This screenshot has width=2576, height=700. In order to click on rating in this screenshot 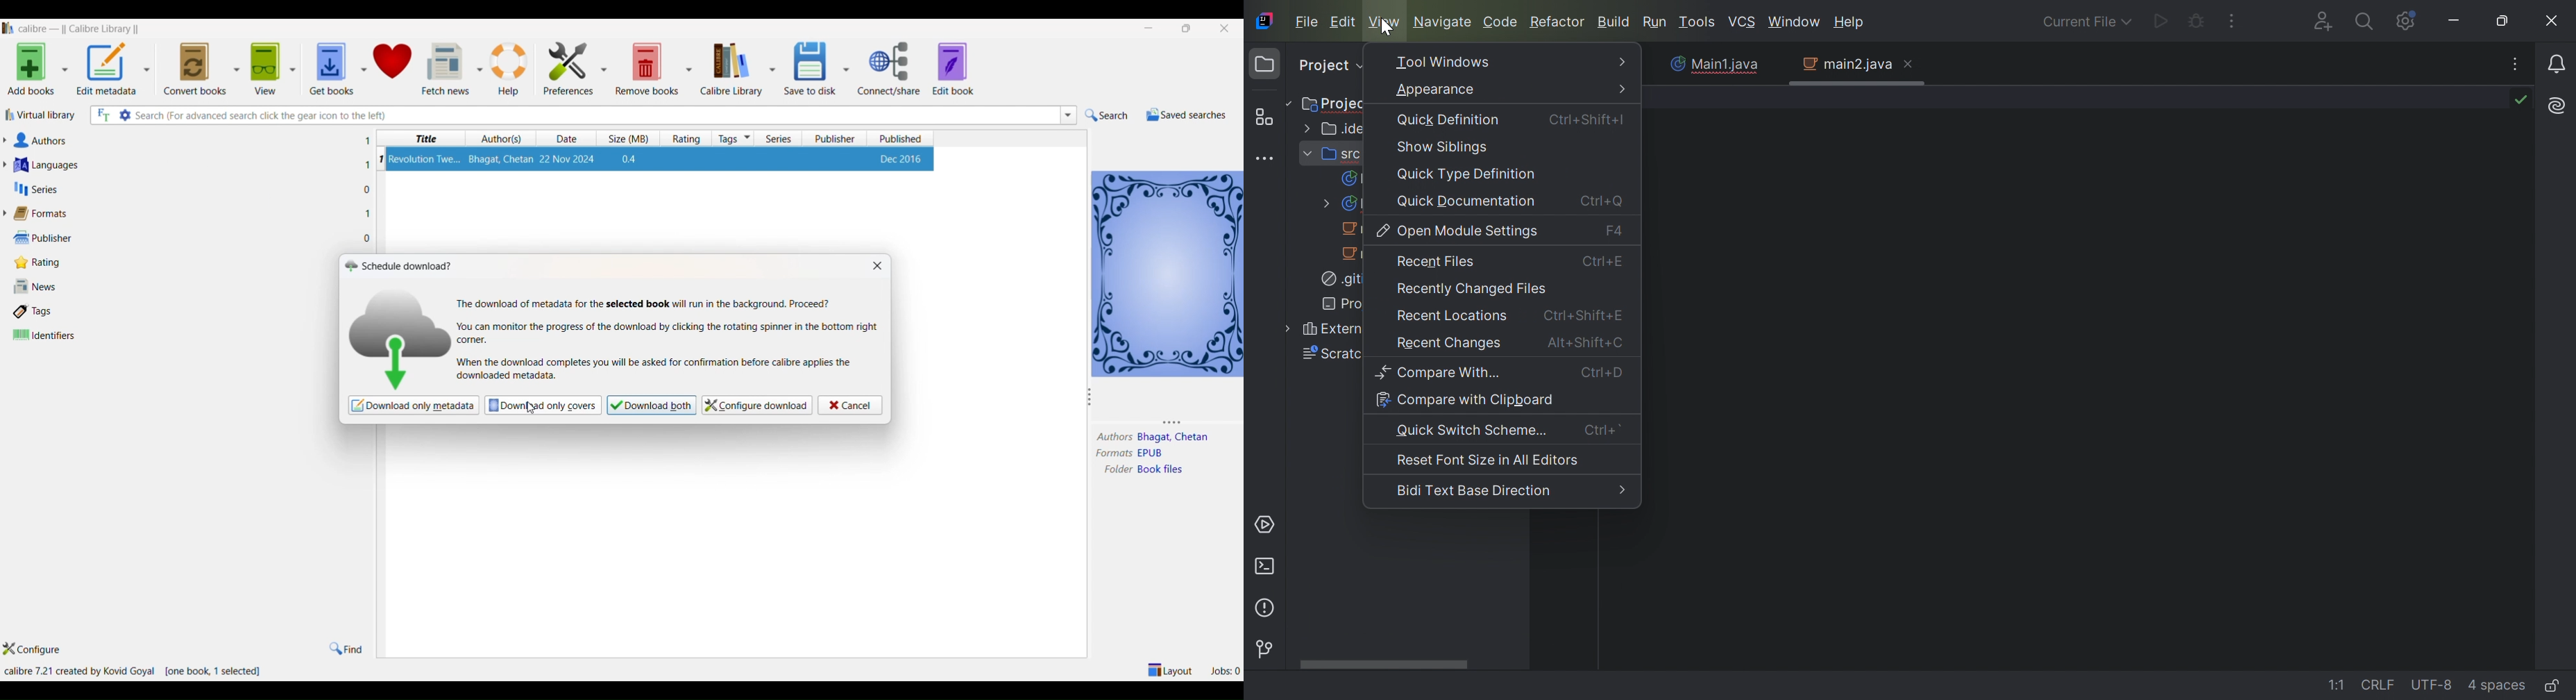, I will do `click(683, 139)`.